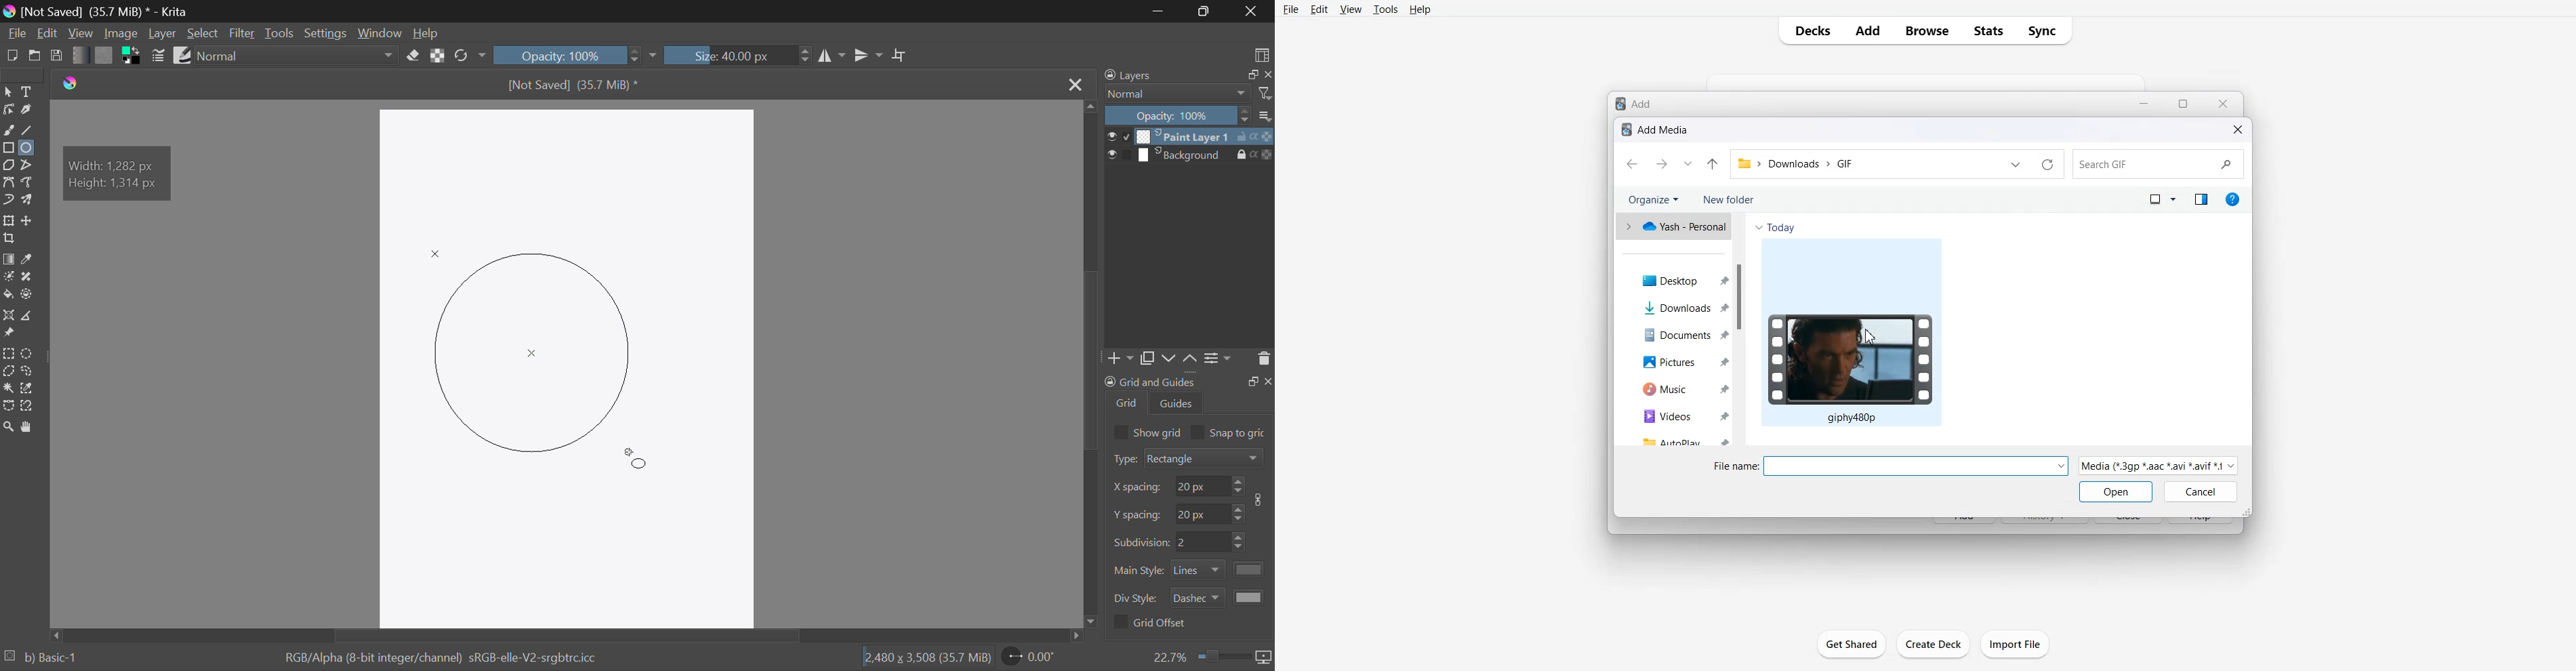  Describe the element at coordinates (2158, 465) in the screenshot. I see `| Media (“3gp *aac “avi *avit #1` at that location.